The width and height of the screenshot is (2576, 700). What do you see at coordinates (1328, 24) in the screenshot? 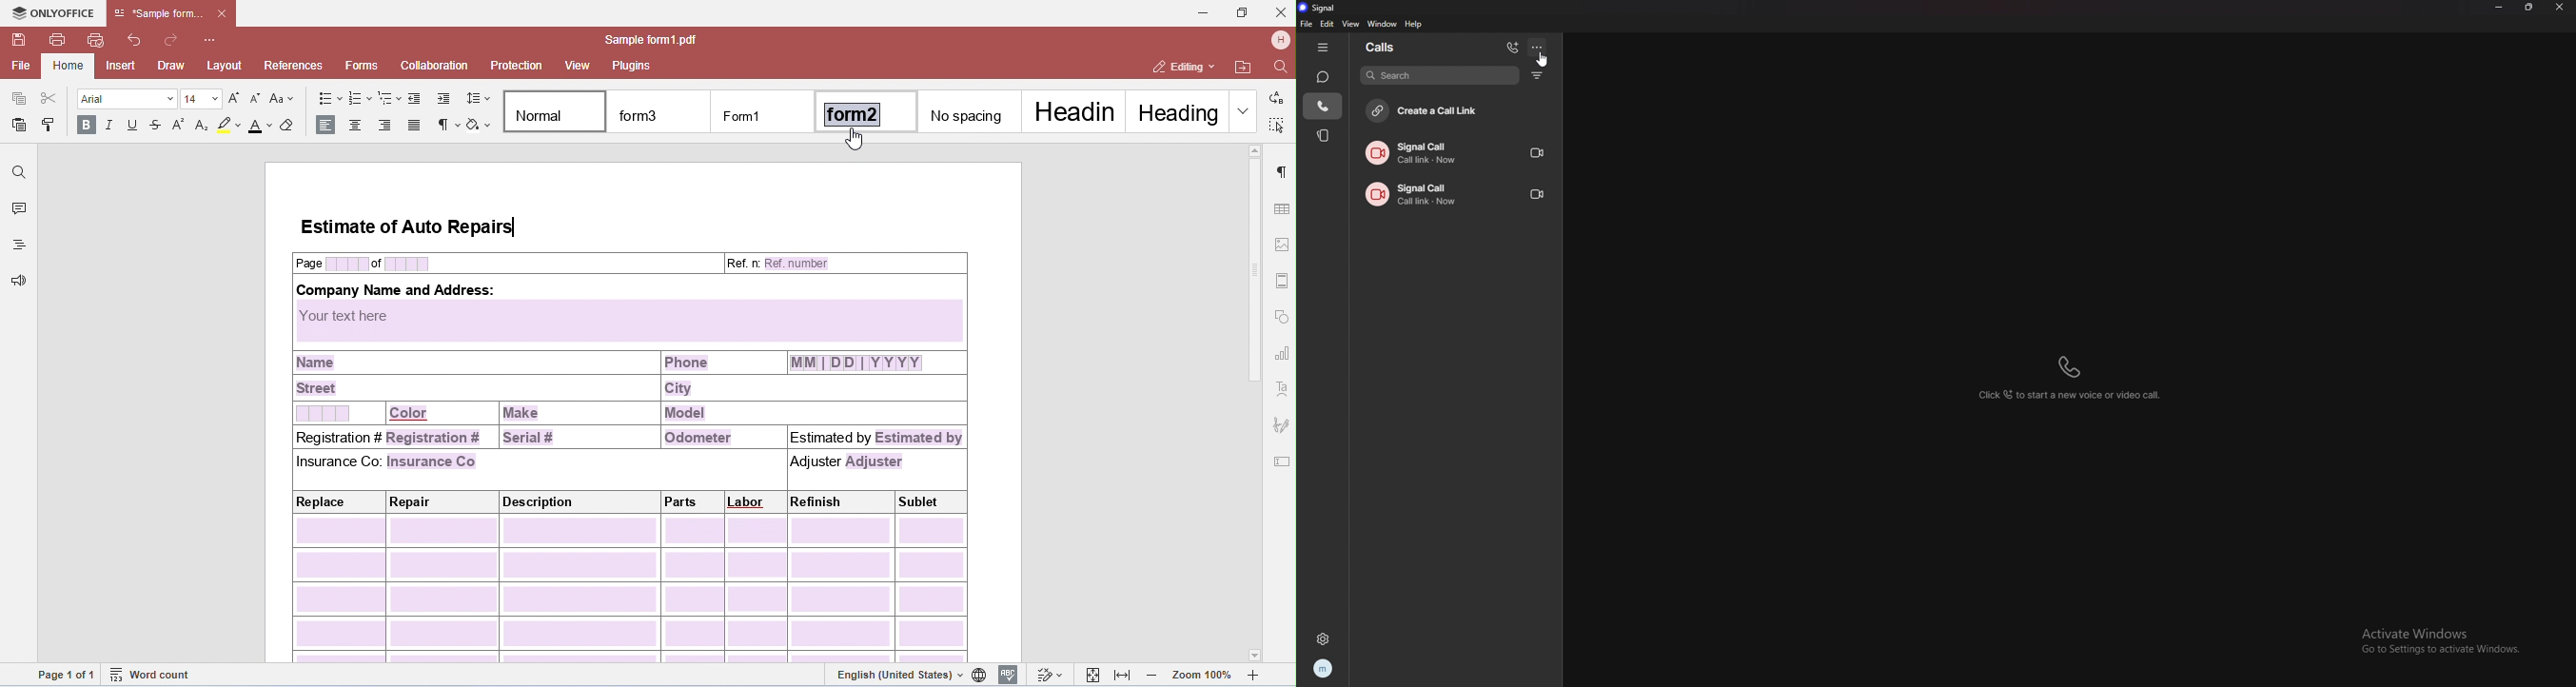
I see `edit` at bounding box center [1328, 24].